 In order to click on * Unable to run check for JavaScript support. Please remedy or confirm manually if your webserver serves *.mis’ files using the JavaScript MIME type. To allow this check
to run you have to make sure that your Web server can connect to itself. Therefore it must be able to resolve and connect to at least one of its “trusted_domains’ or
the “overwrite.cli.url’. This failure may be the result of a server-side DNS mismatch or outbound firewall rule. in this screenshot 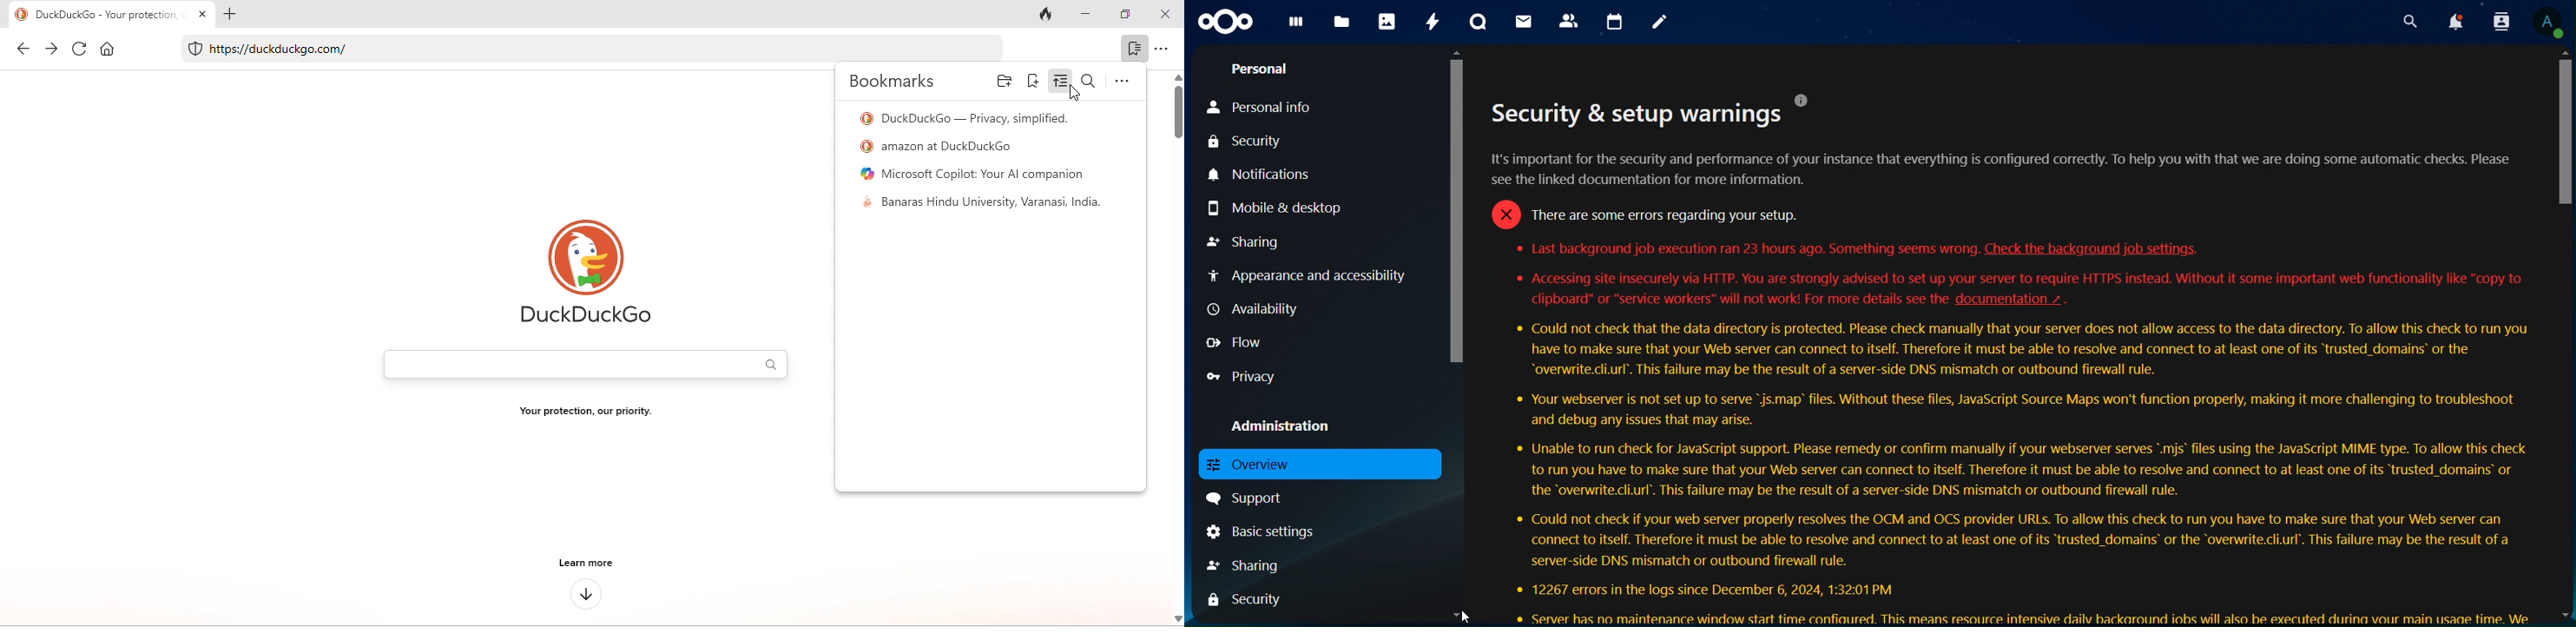, I will do `click(2015, 470)`.